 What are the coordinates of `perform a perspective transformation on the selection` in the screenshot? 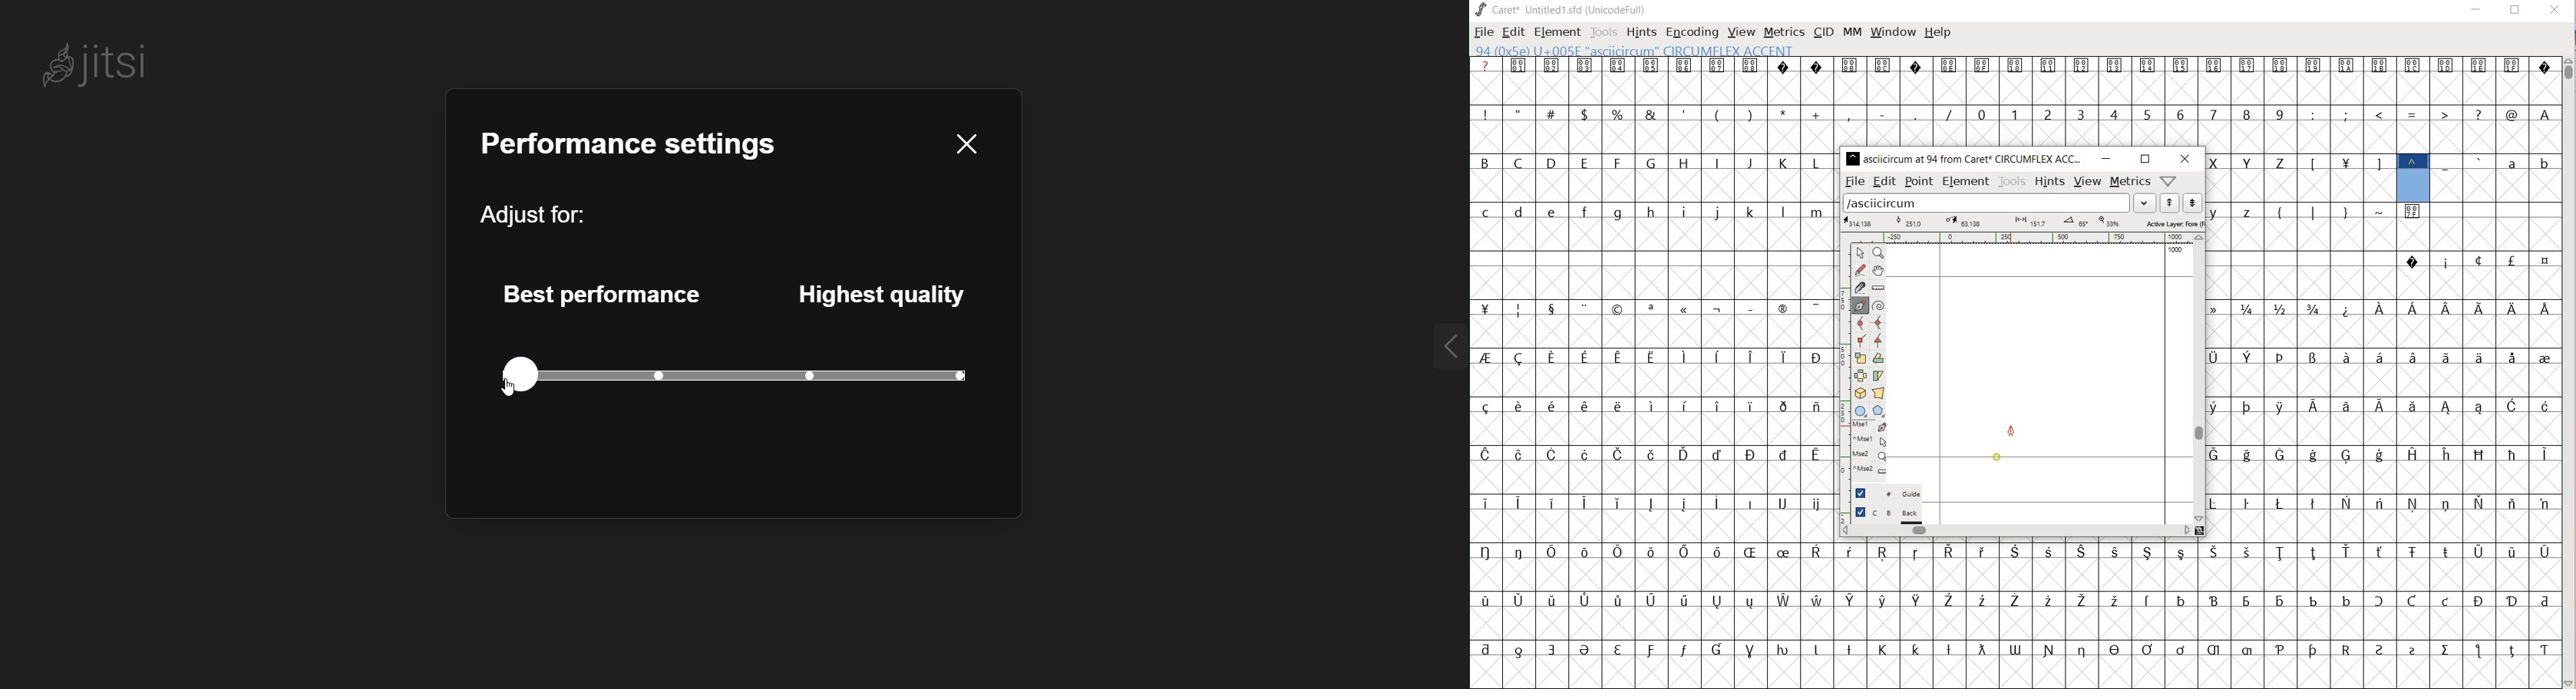 It's located at (1879, 392).